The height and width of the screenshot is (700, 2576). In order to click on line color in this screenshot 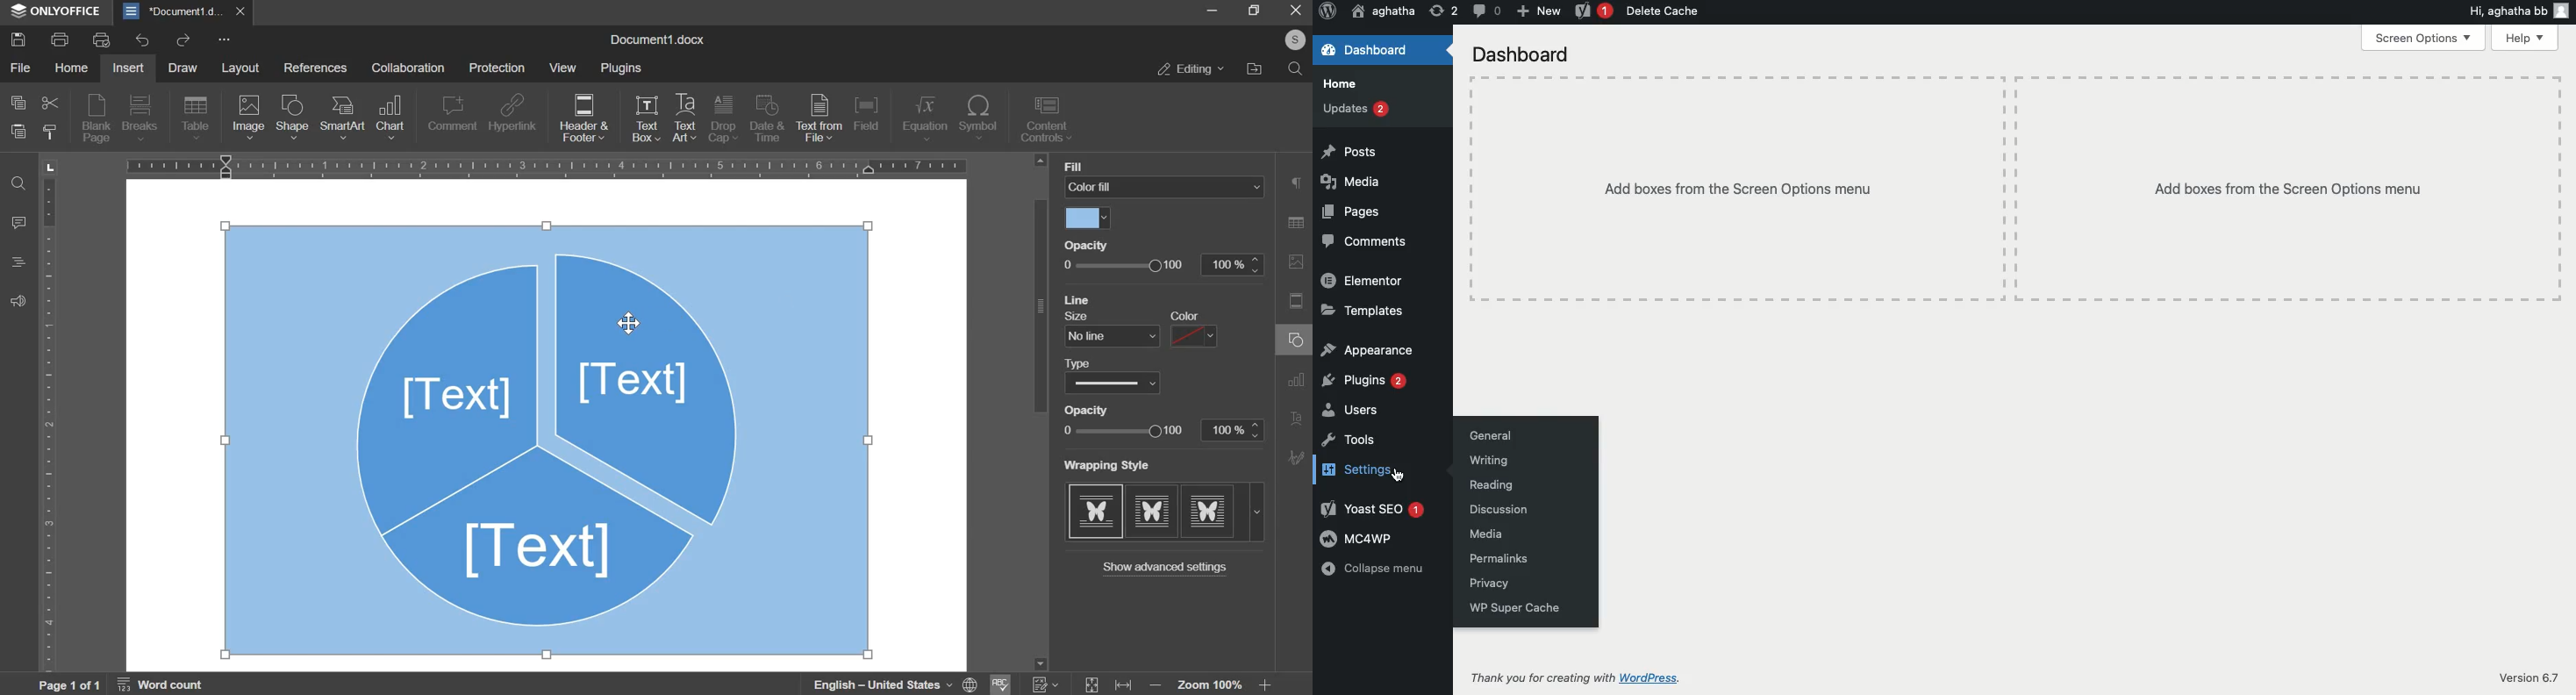, I will do `click(1196, 336)`.